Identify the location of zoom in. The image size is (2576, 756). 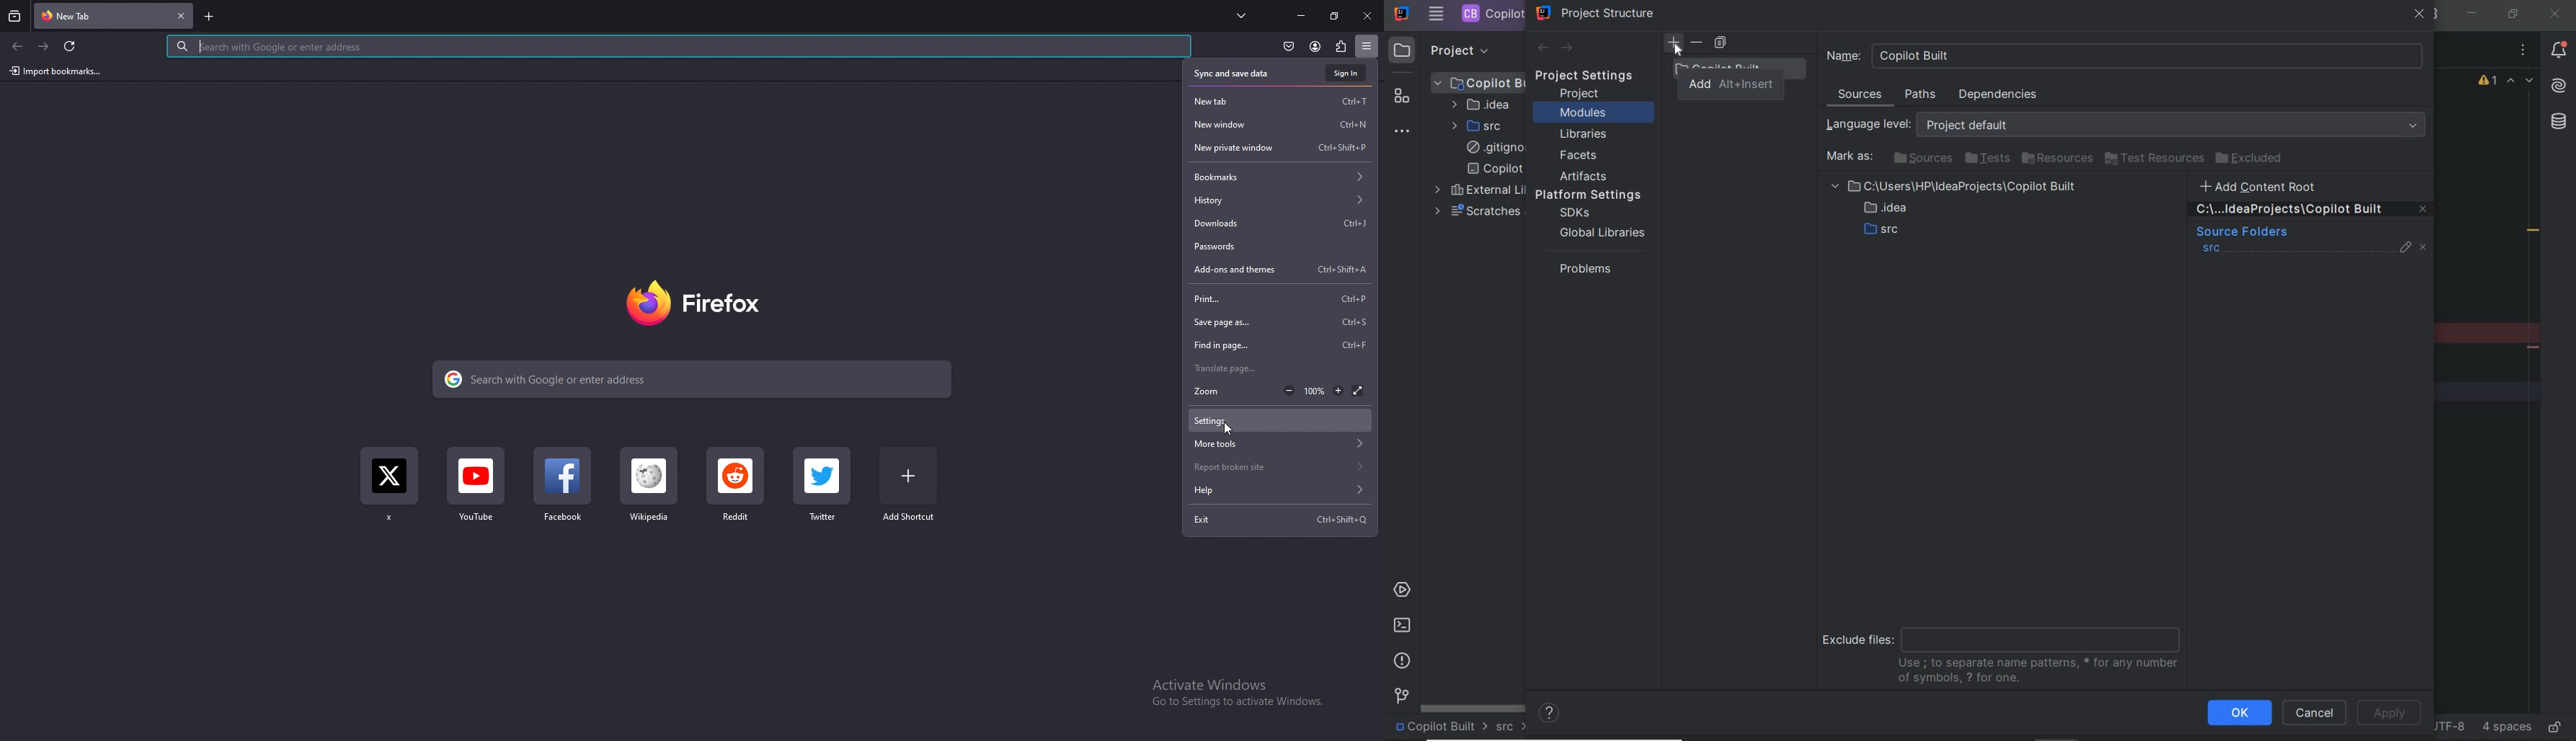
(1338, 391).